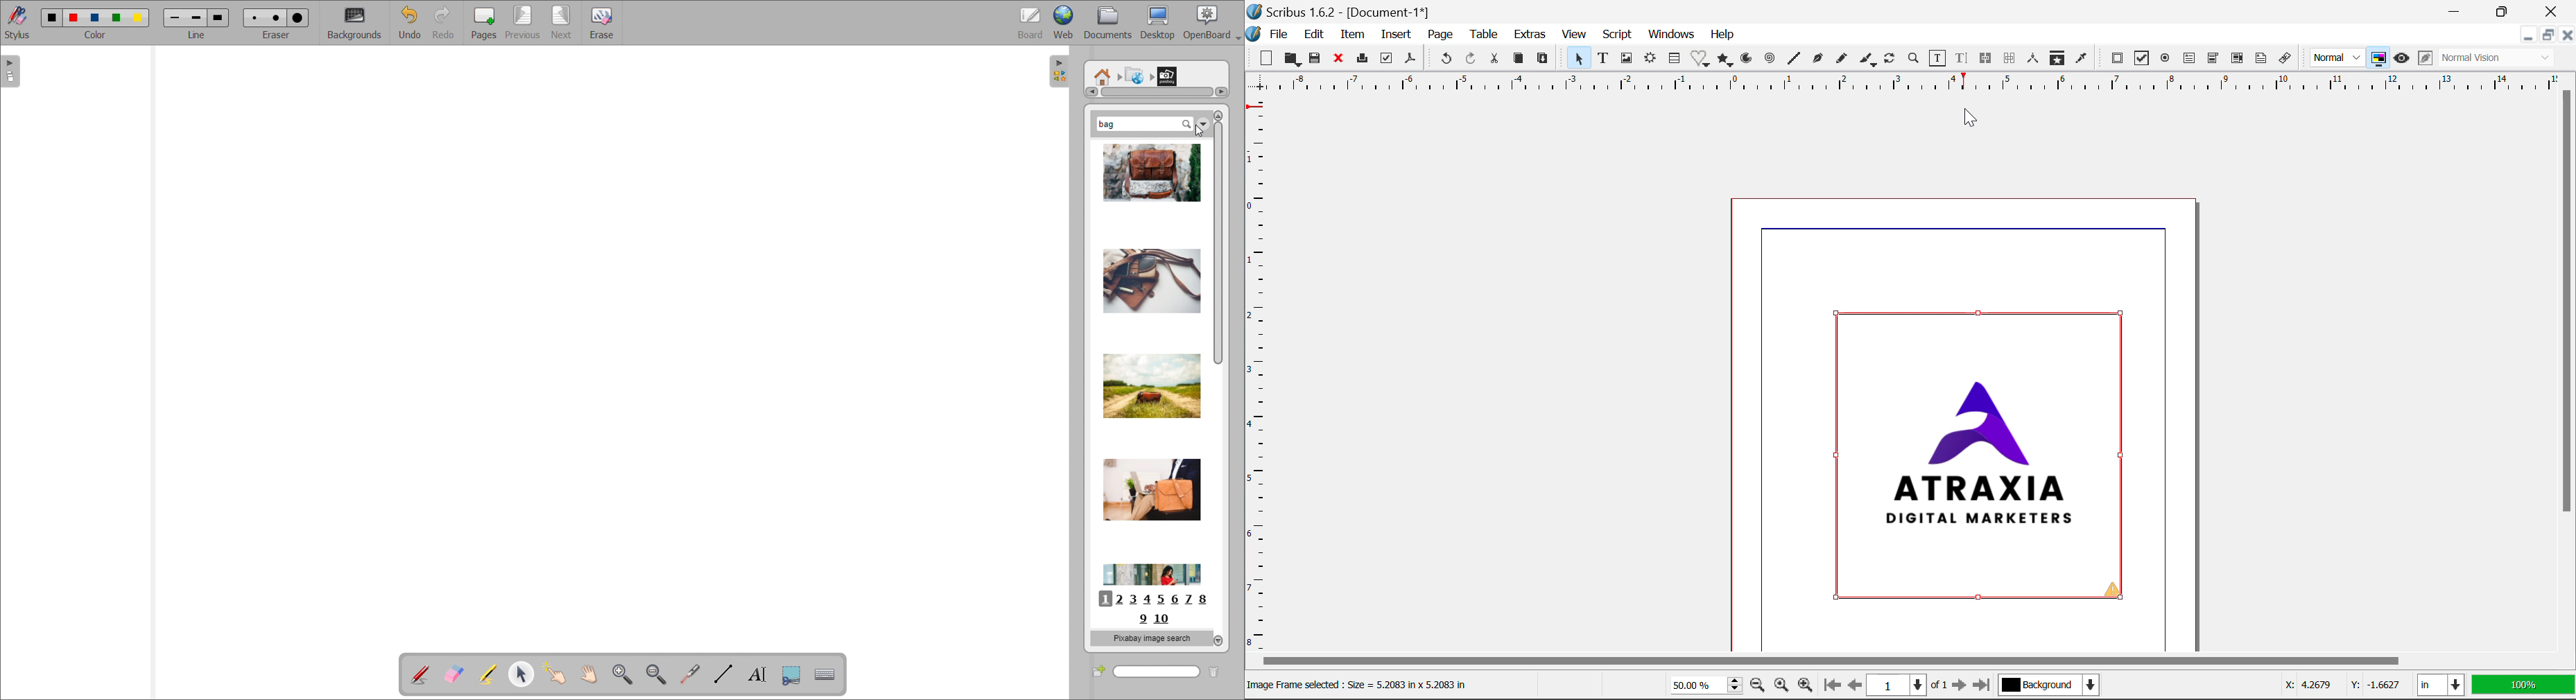  Describe the element at coordinates (791, 675) in the screenshot. I see `` at that location.